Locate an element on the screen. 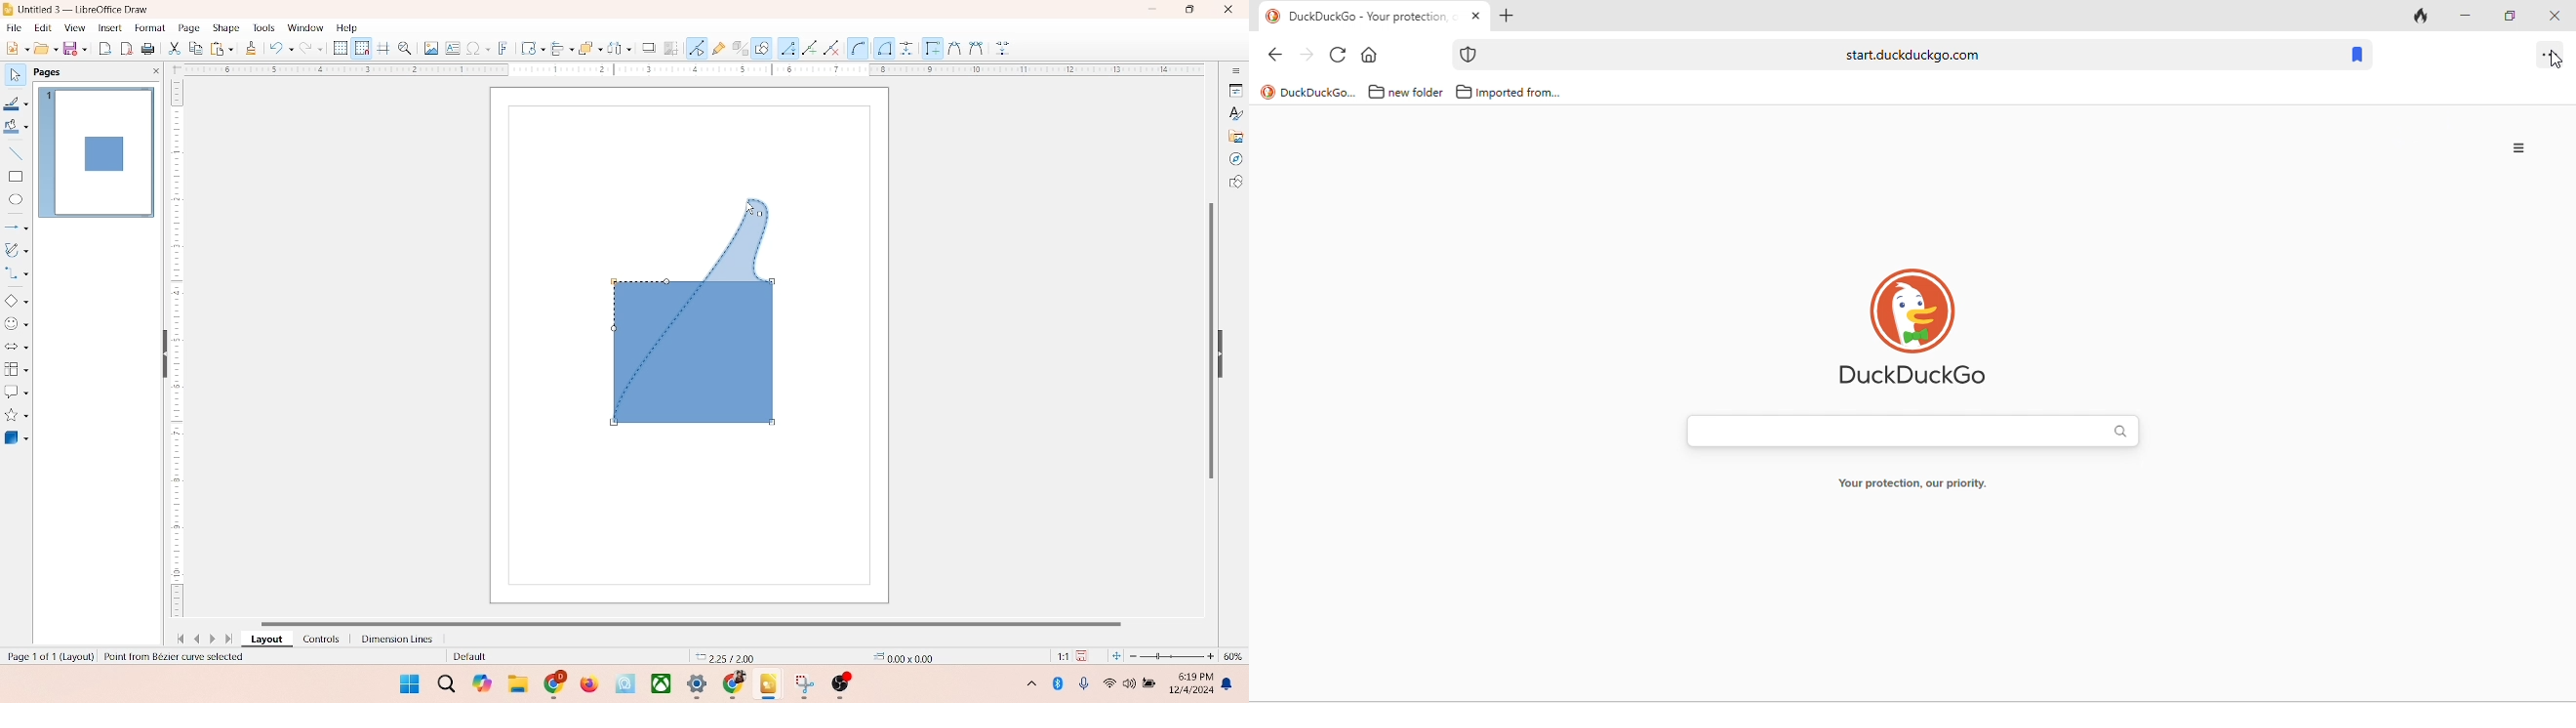 The image size is (2576, 728). Combine tool is located at coordinates (975, 47).